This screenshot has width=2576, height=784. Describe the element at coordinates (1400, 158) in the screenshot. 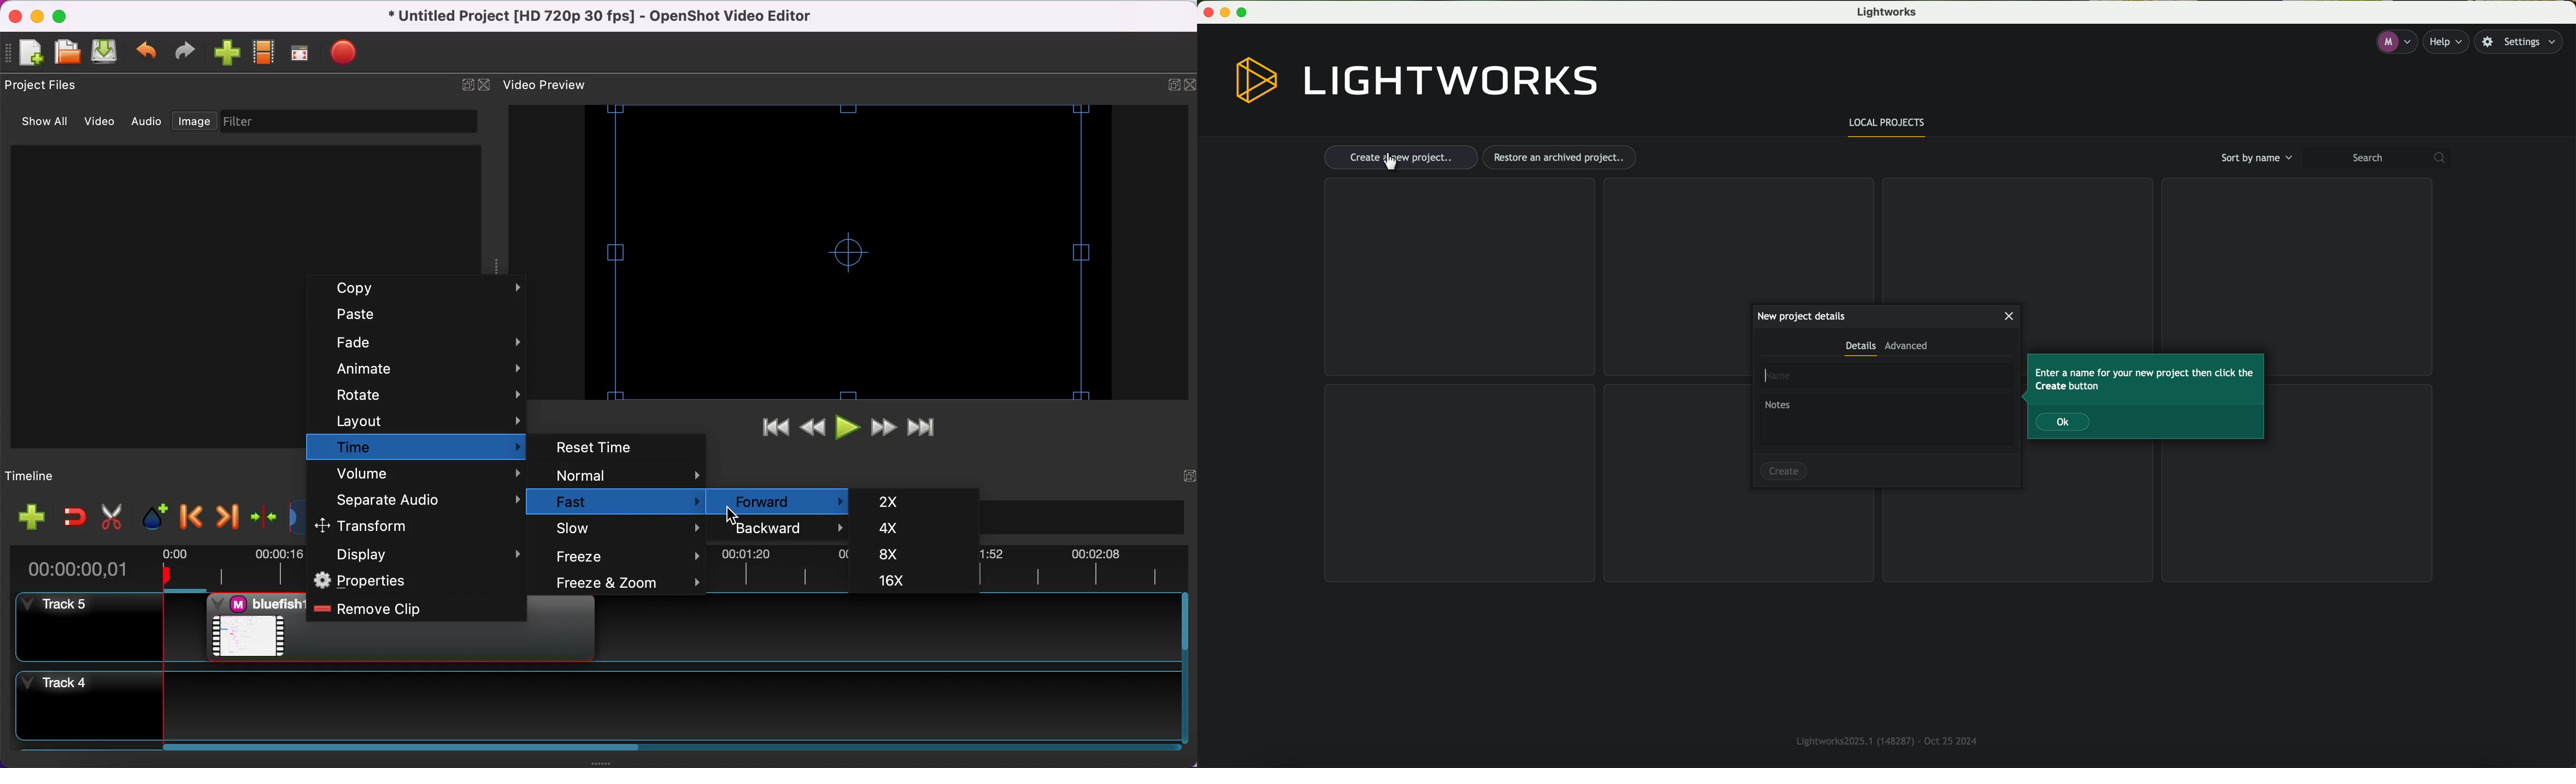

I see `click on create new project` at that location.